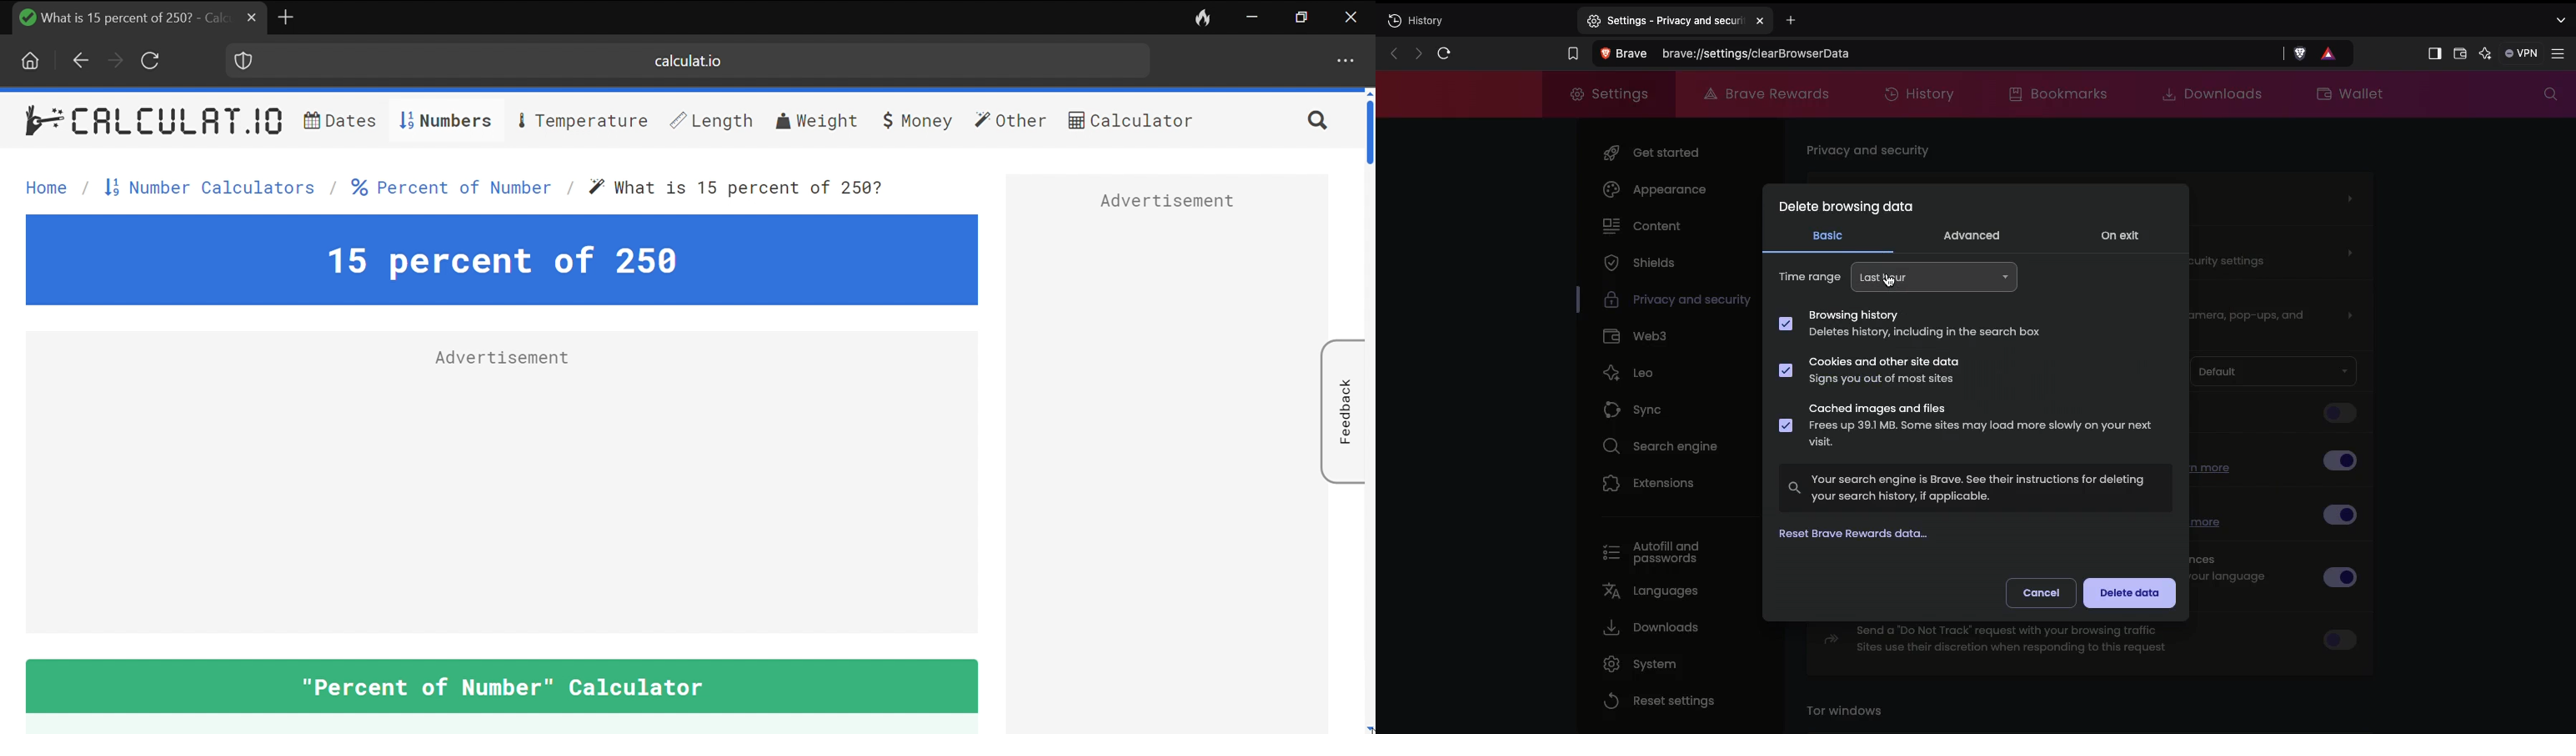 Image resolution: width=2576 pixels, height=756 pixels. Describe the element at coordinates (696, 62) in the screenshot. I see `current site: calculat.io` at that location.